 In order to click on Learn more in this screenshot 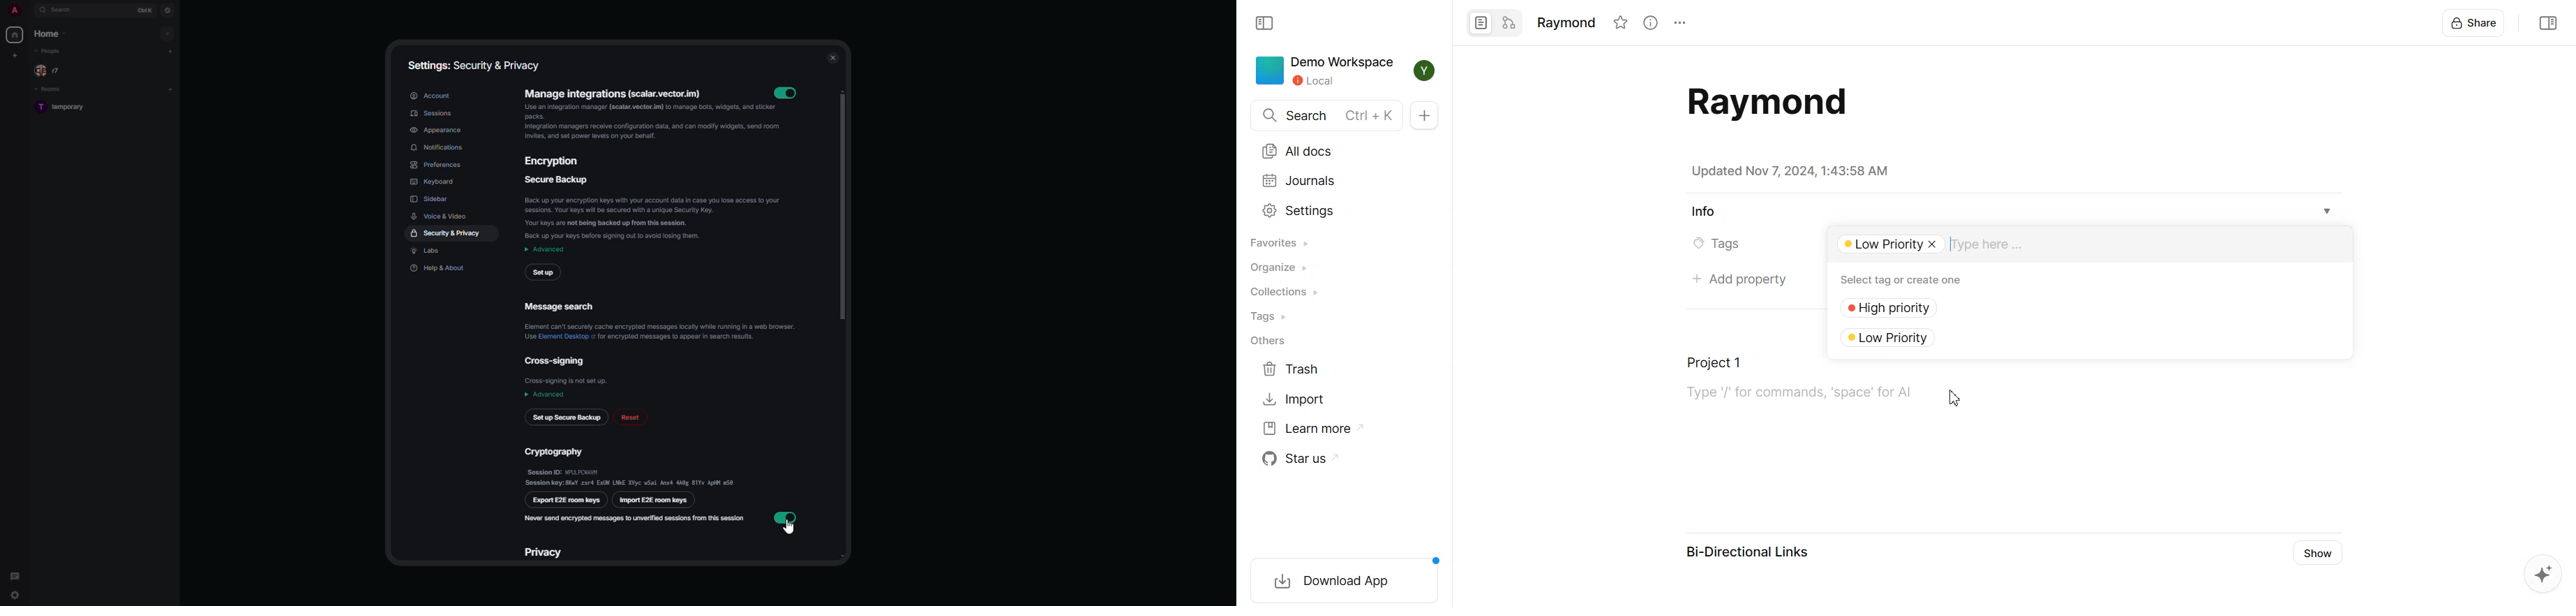, I will do `click(1315, 428)`.